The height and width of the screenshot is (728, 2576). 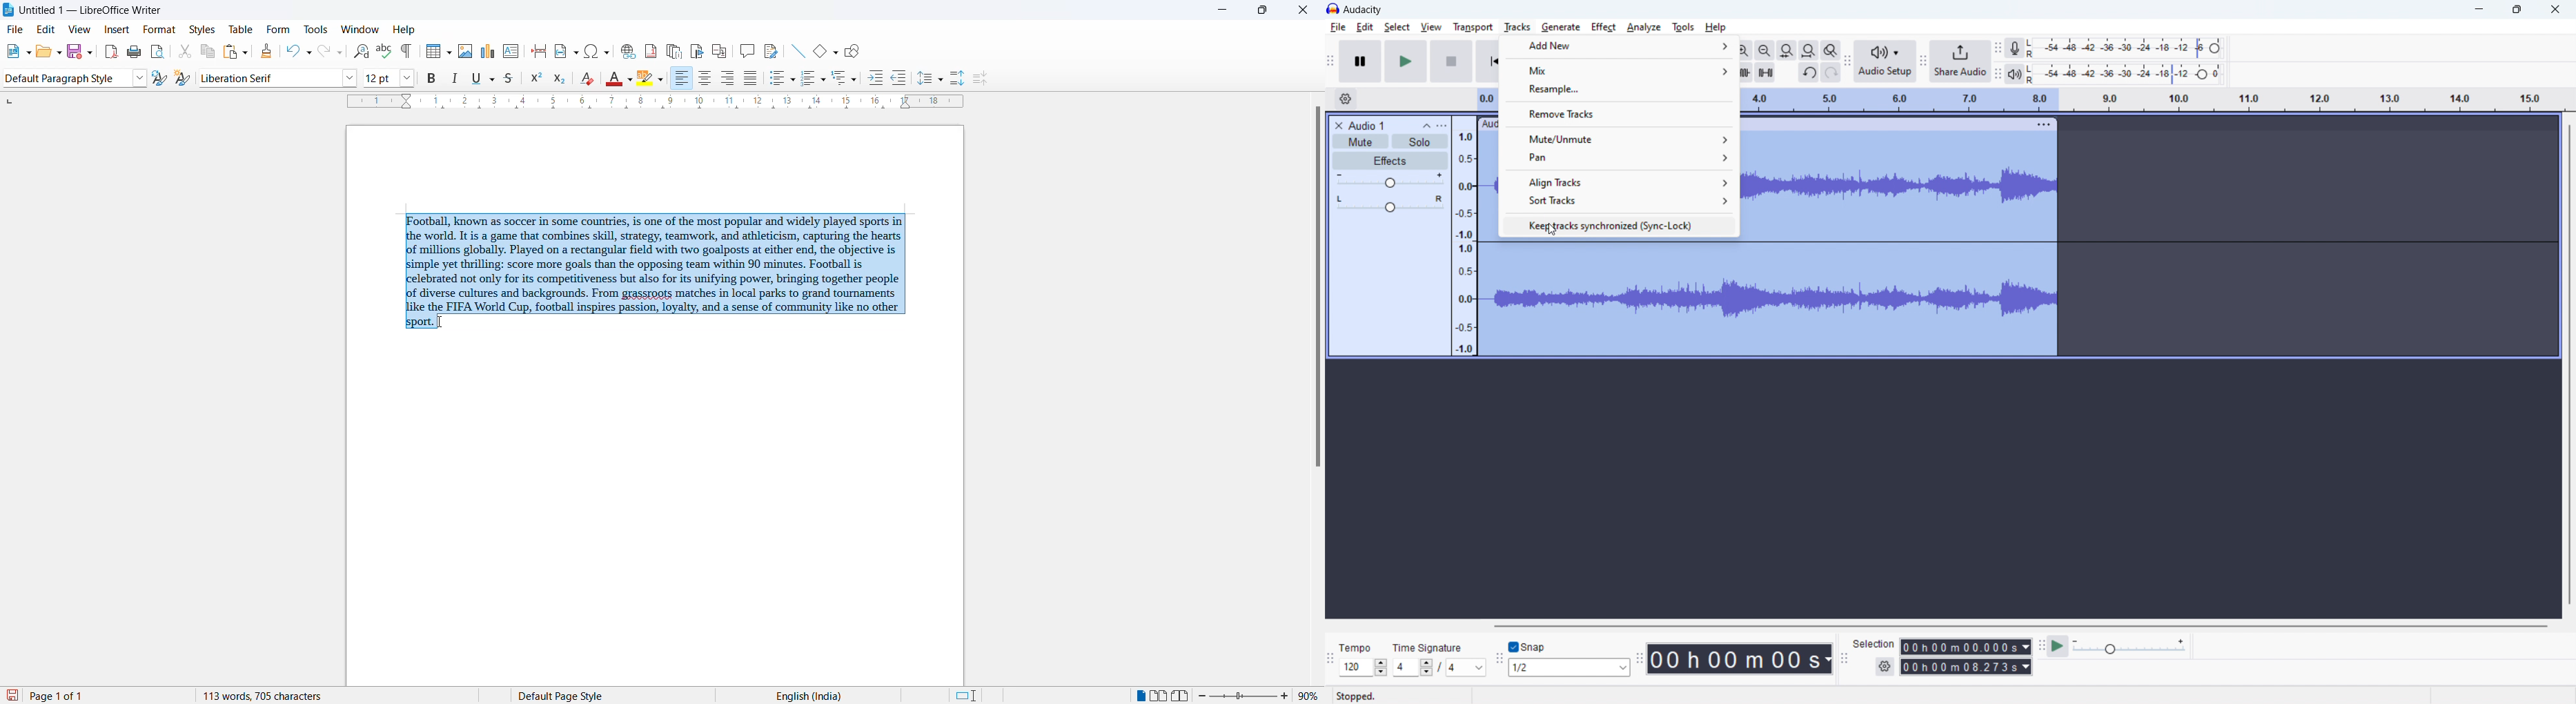 What do you see at coordinates (1363, 10) in the screenshot?
I see `title` at bounding box center [1363, 10].